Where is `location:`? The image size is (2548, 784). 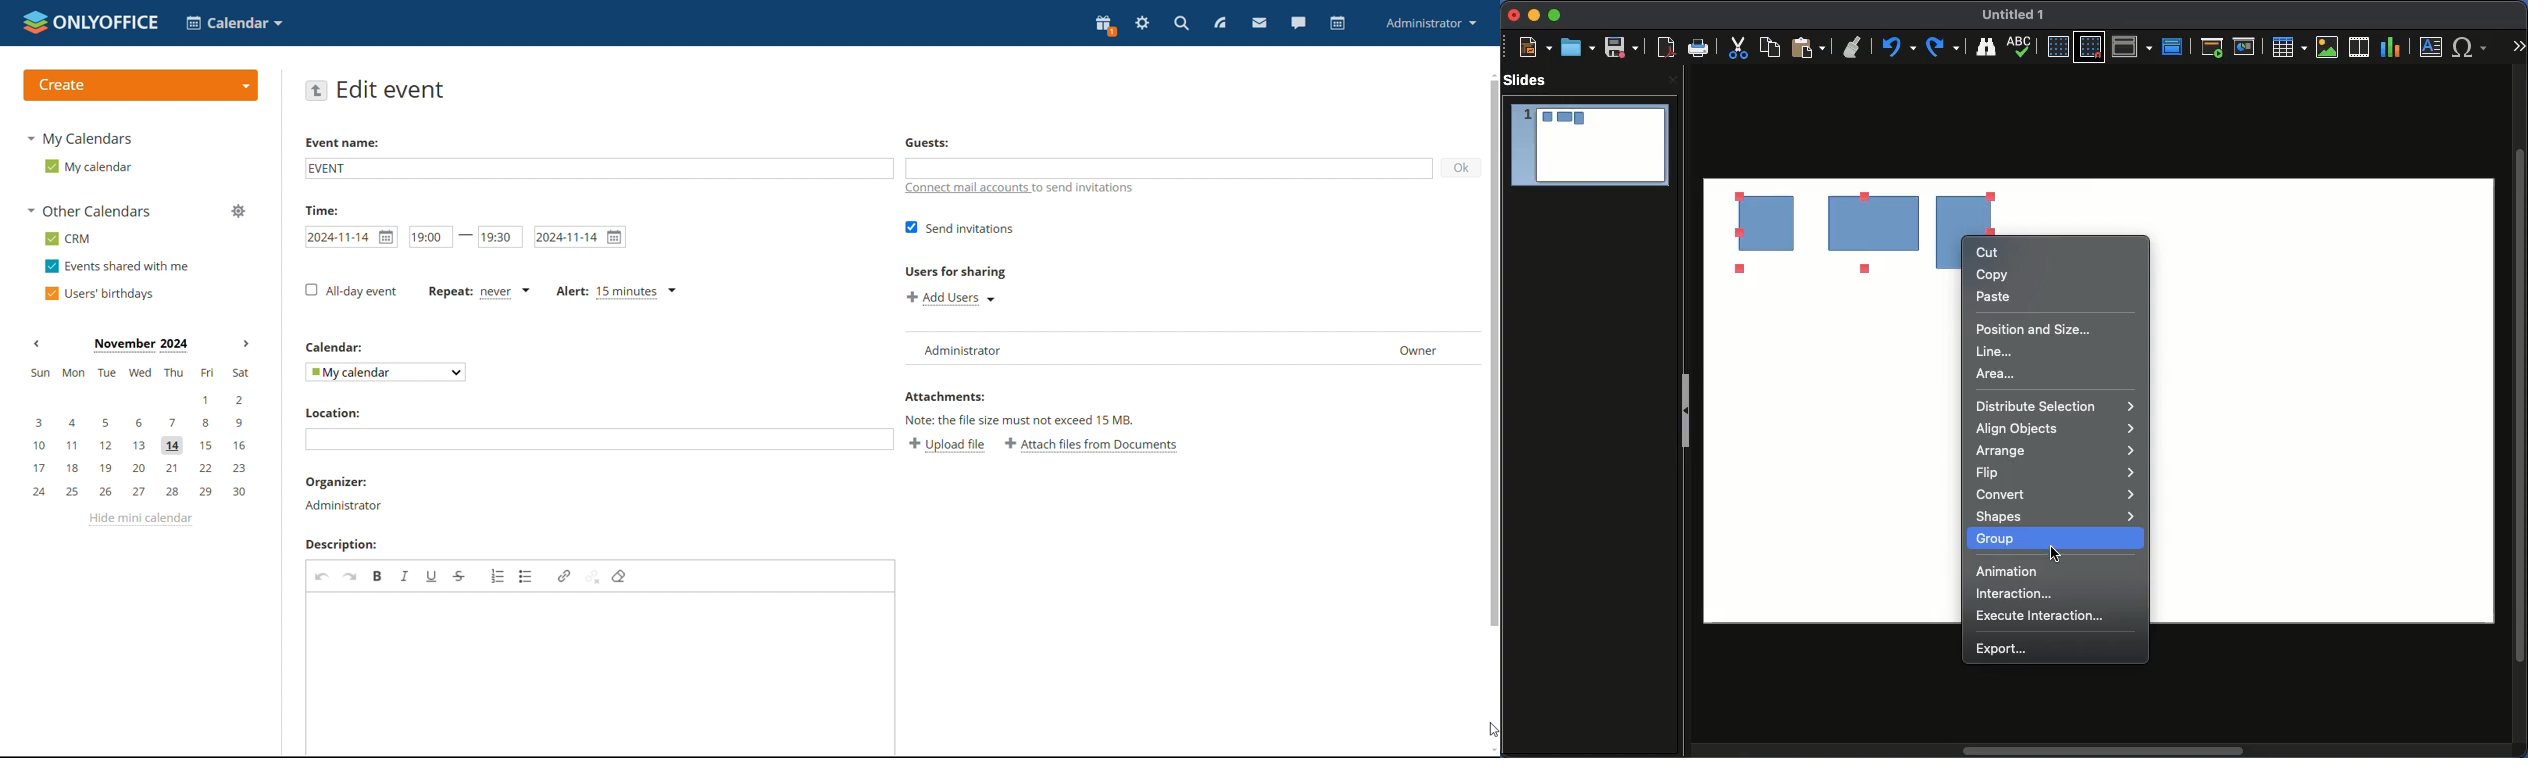 location: is located at coordinates (339, 412).